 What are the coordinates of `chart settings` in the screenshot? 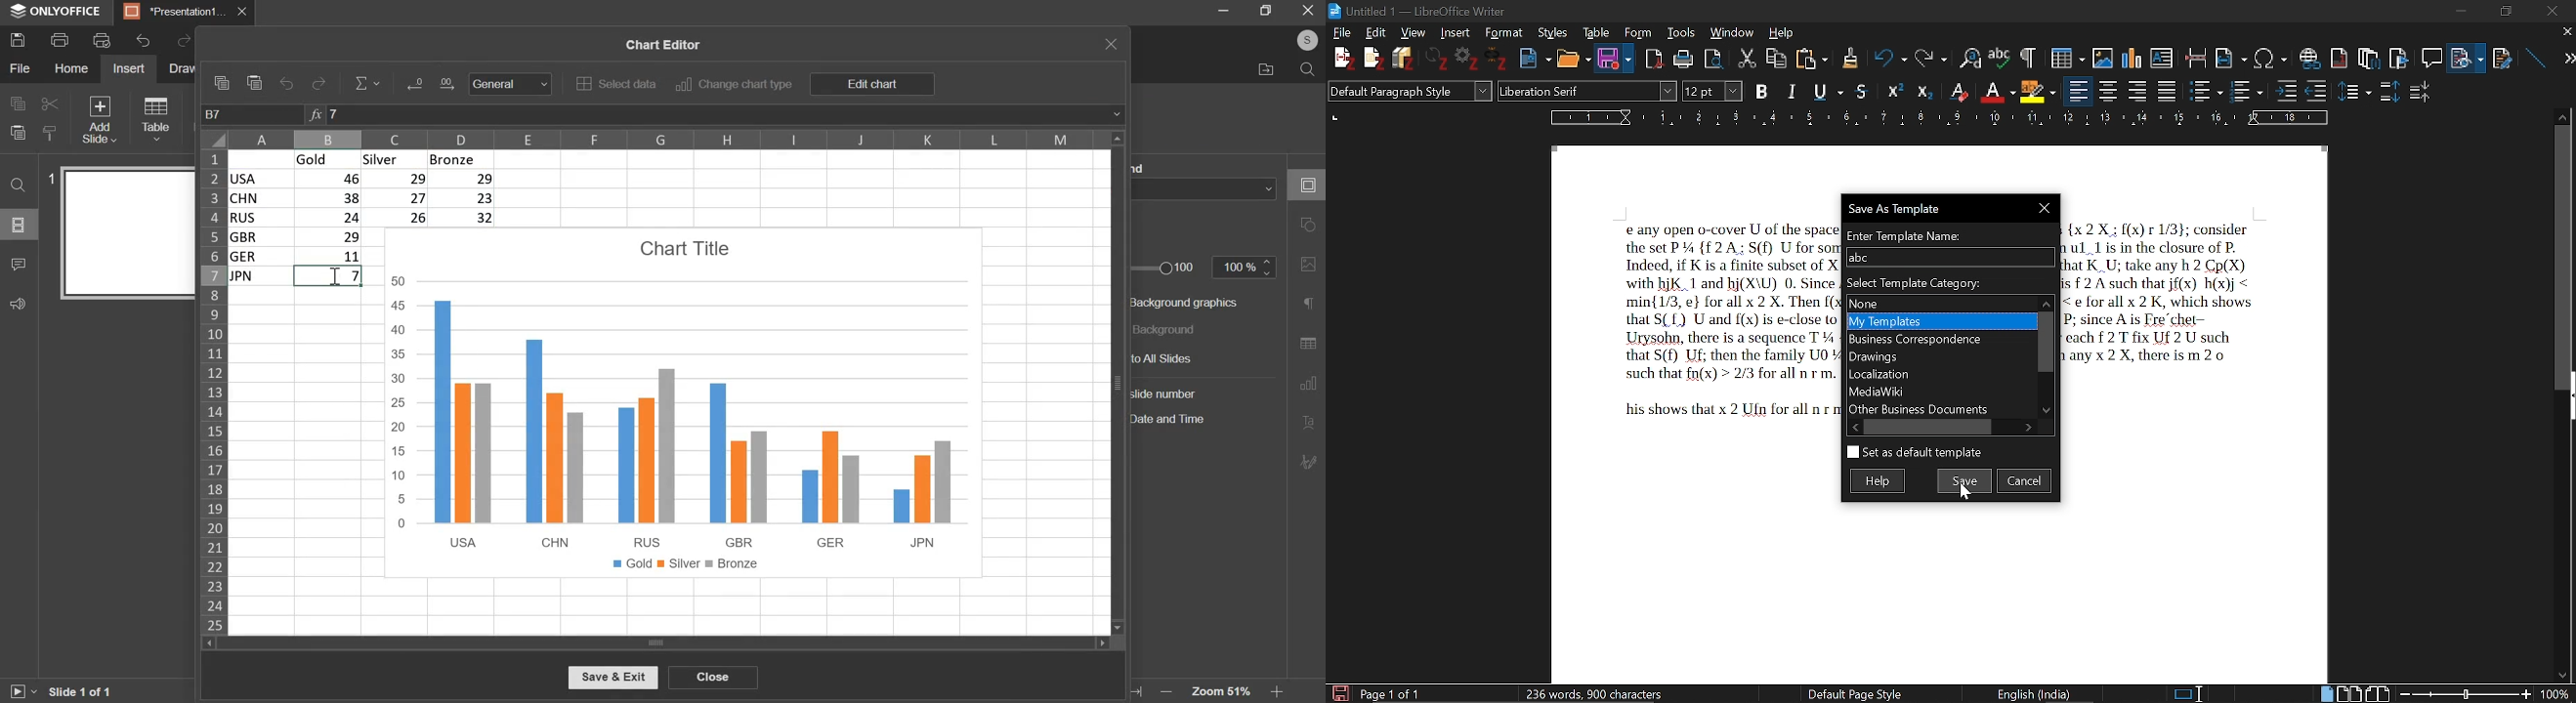 It's located at (1308, 388).